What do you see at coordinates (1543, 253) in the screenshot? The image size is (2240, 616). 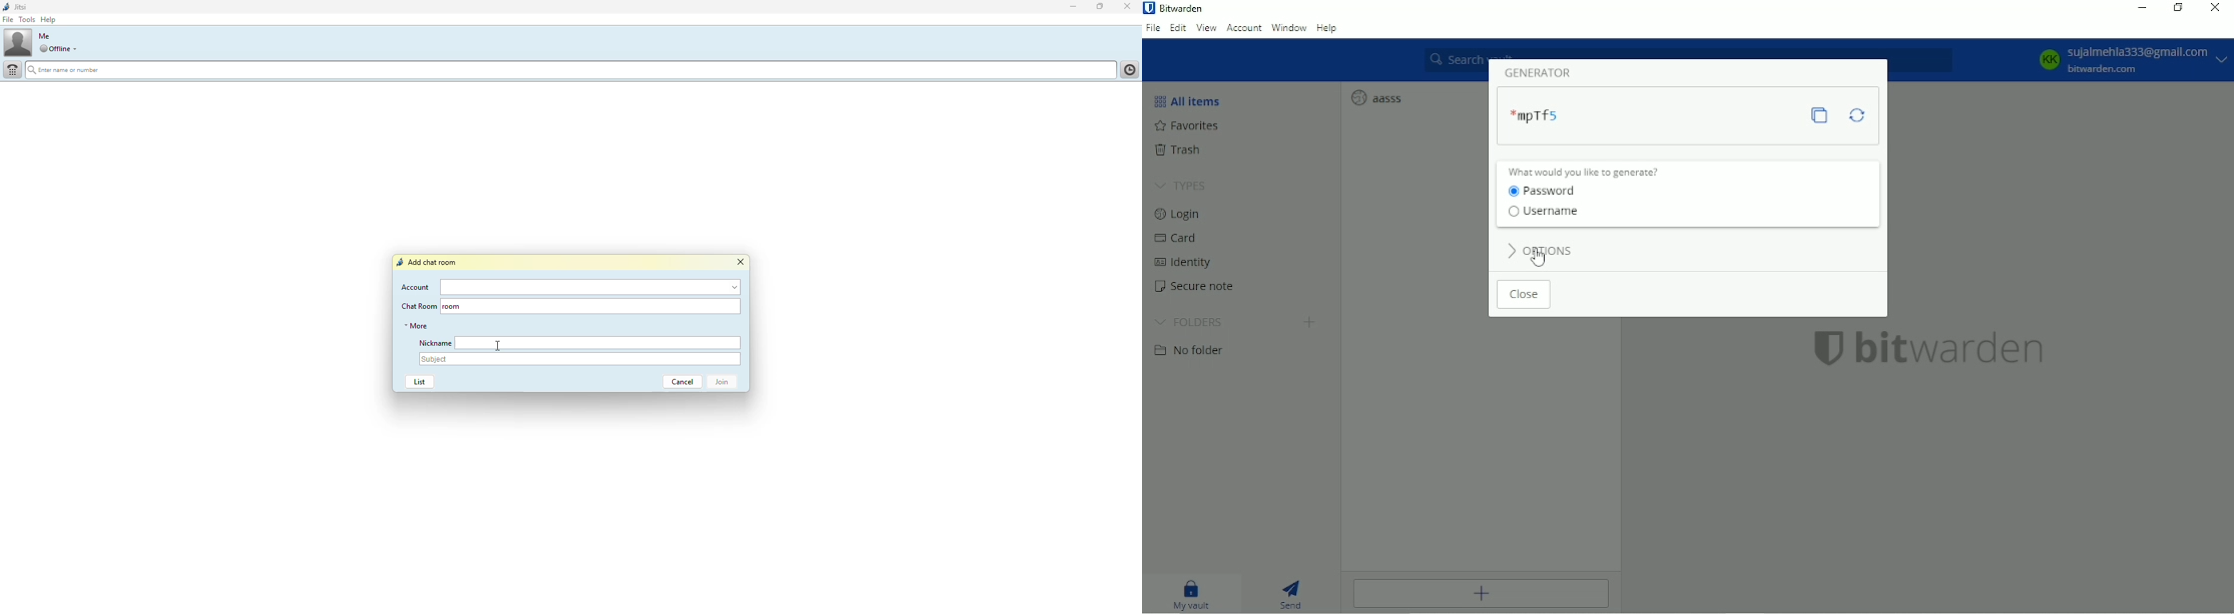 I see `Options` at bounding box center [1543, 253].